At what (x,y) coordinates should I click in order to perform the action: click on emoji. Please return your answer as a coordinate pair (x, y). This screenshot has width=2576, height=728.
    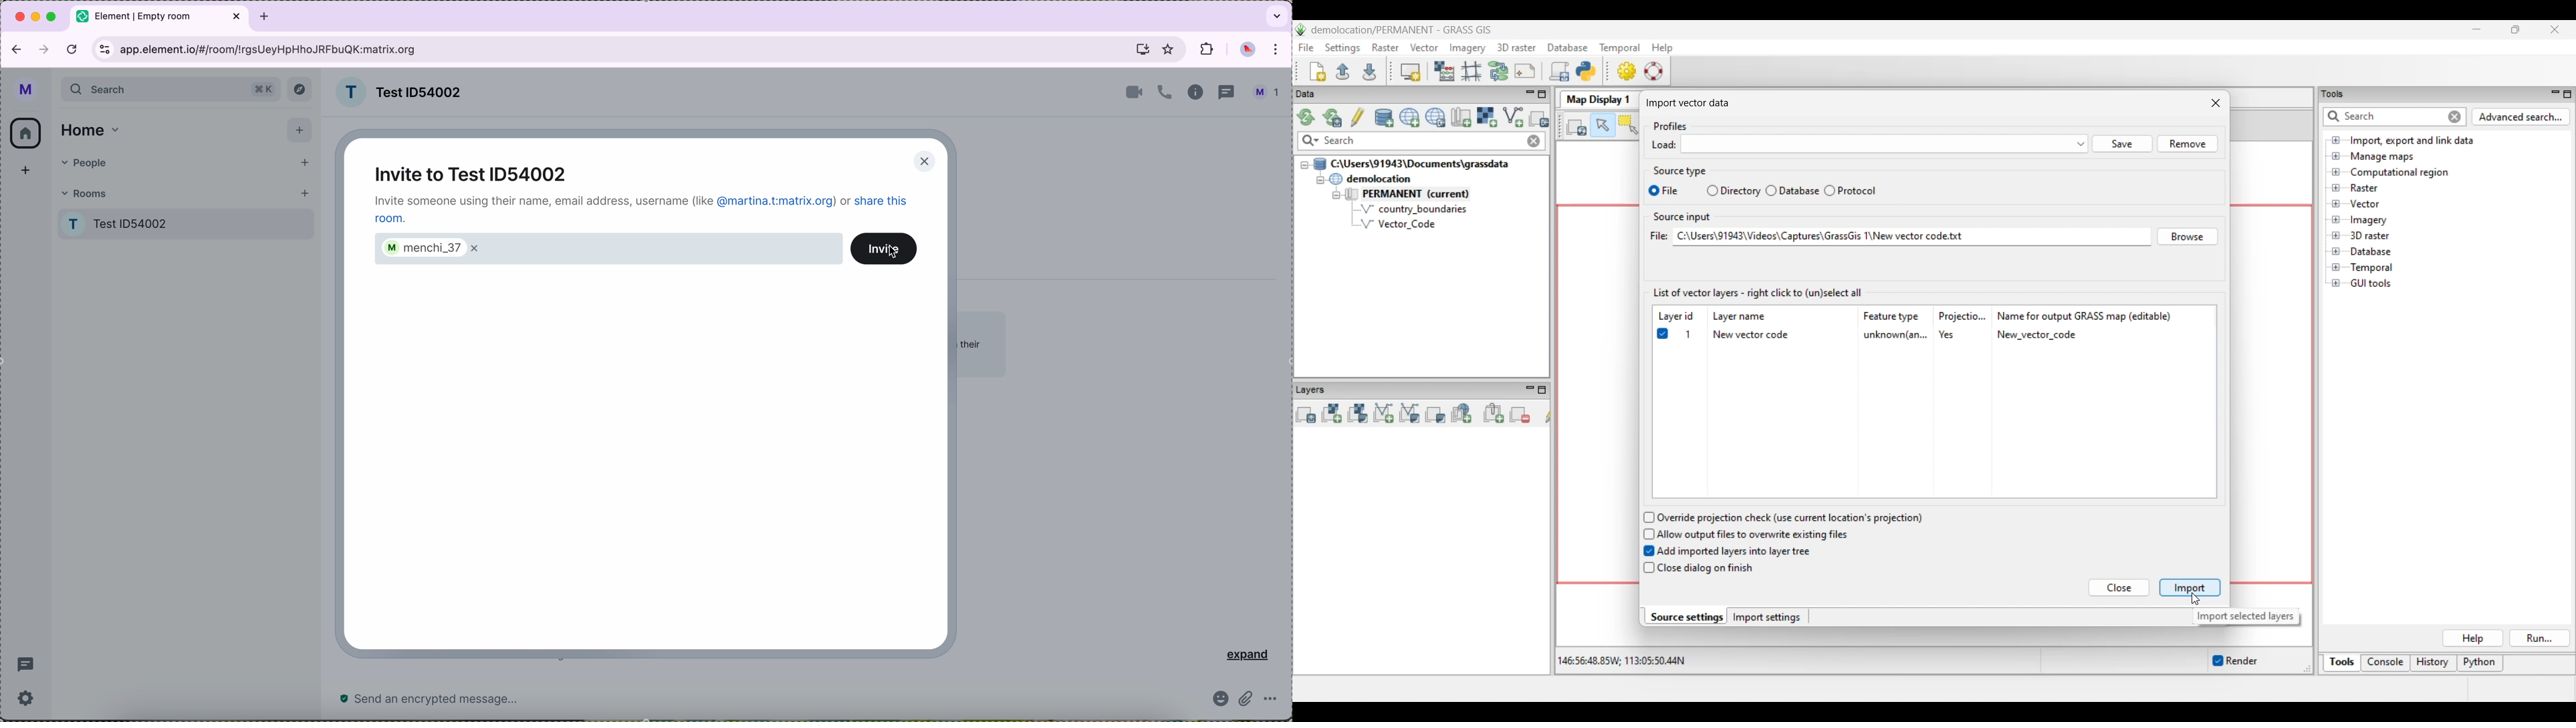
    Looking at the image, I should click on (1221, 700).